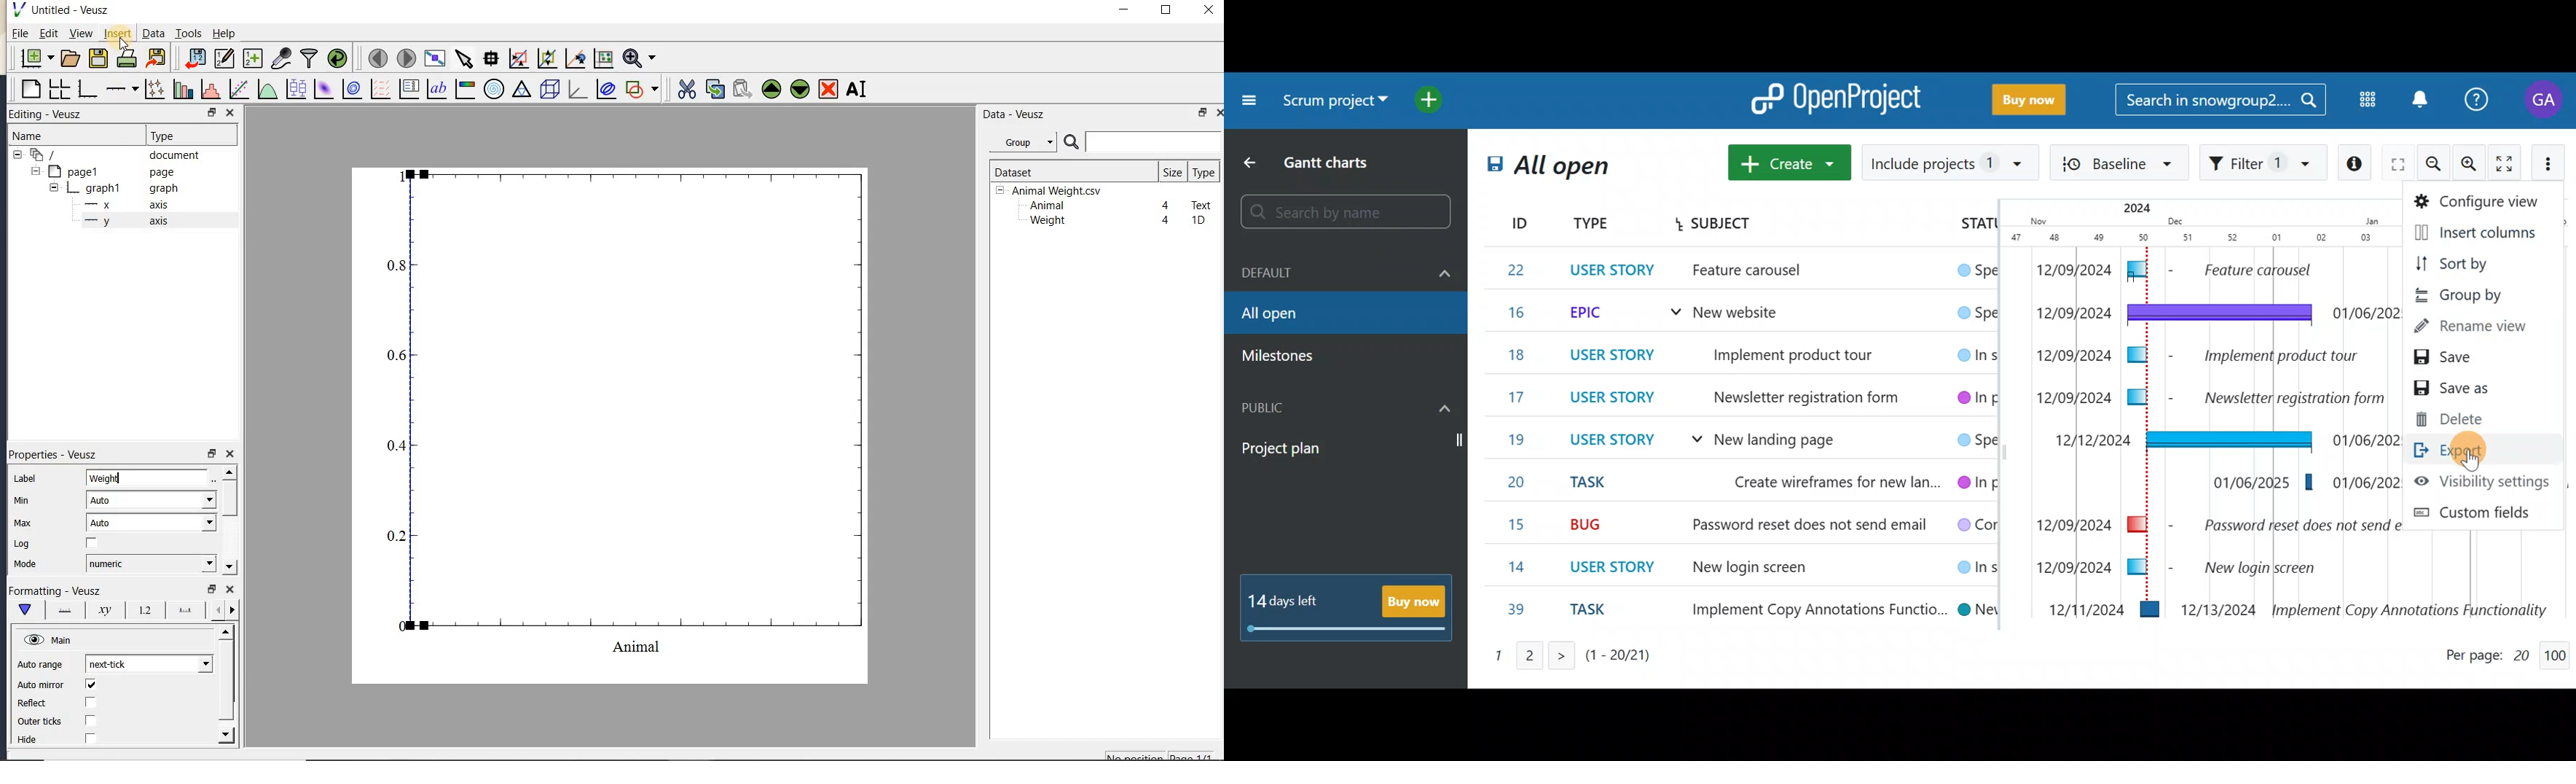 The image size is (2576, 784). What do you see at coordinates (58, 454) in the screenshot?
I see `Properties - Veusz` at bounding box center [58, 454].